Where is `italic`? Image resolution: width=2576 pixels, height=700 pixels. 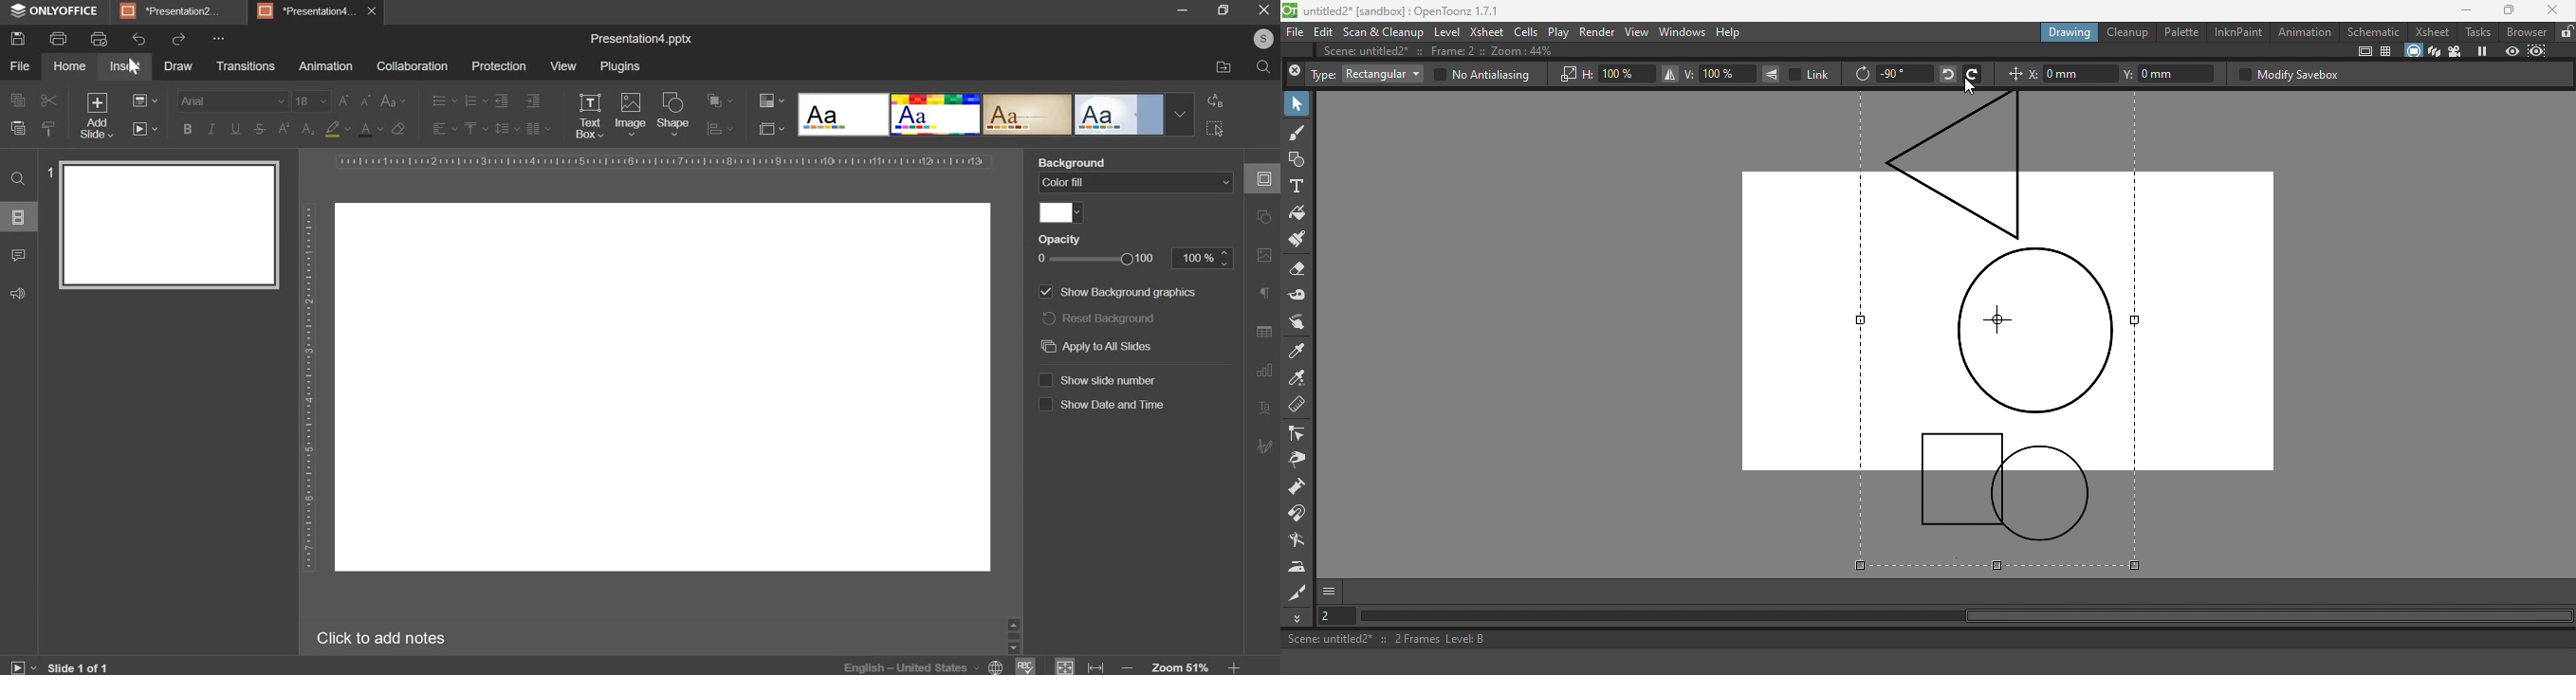 italic is located at coordinates (210, 127).